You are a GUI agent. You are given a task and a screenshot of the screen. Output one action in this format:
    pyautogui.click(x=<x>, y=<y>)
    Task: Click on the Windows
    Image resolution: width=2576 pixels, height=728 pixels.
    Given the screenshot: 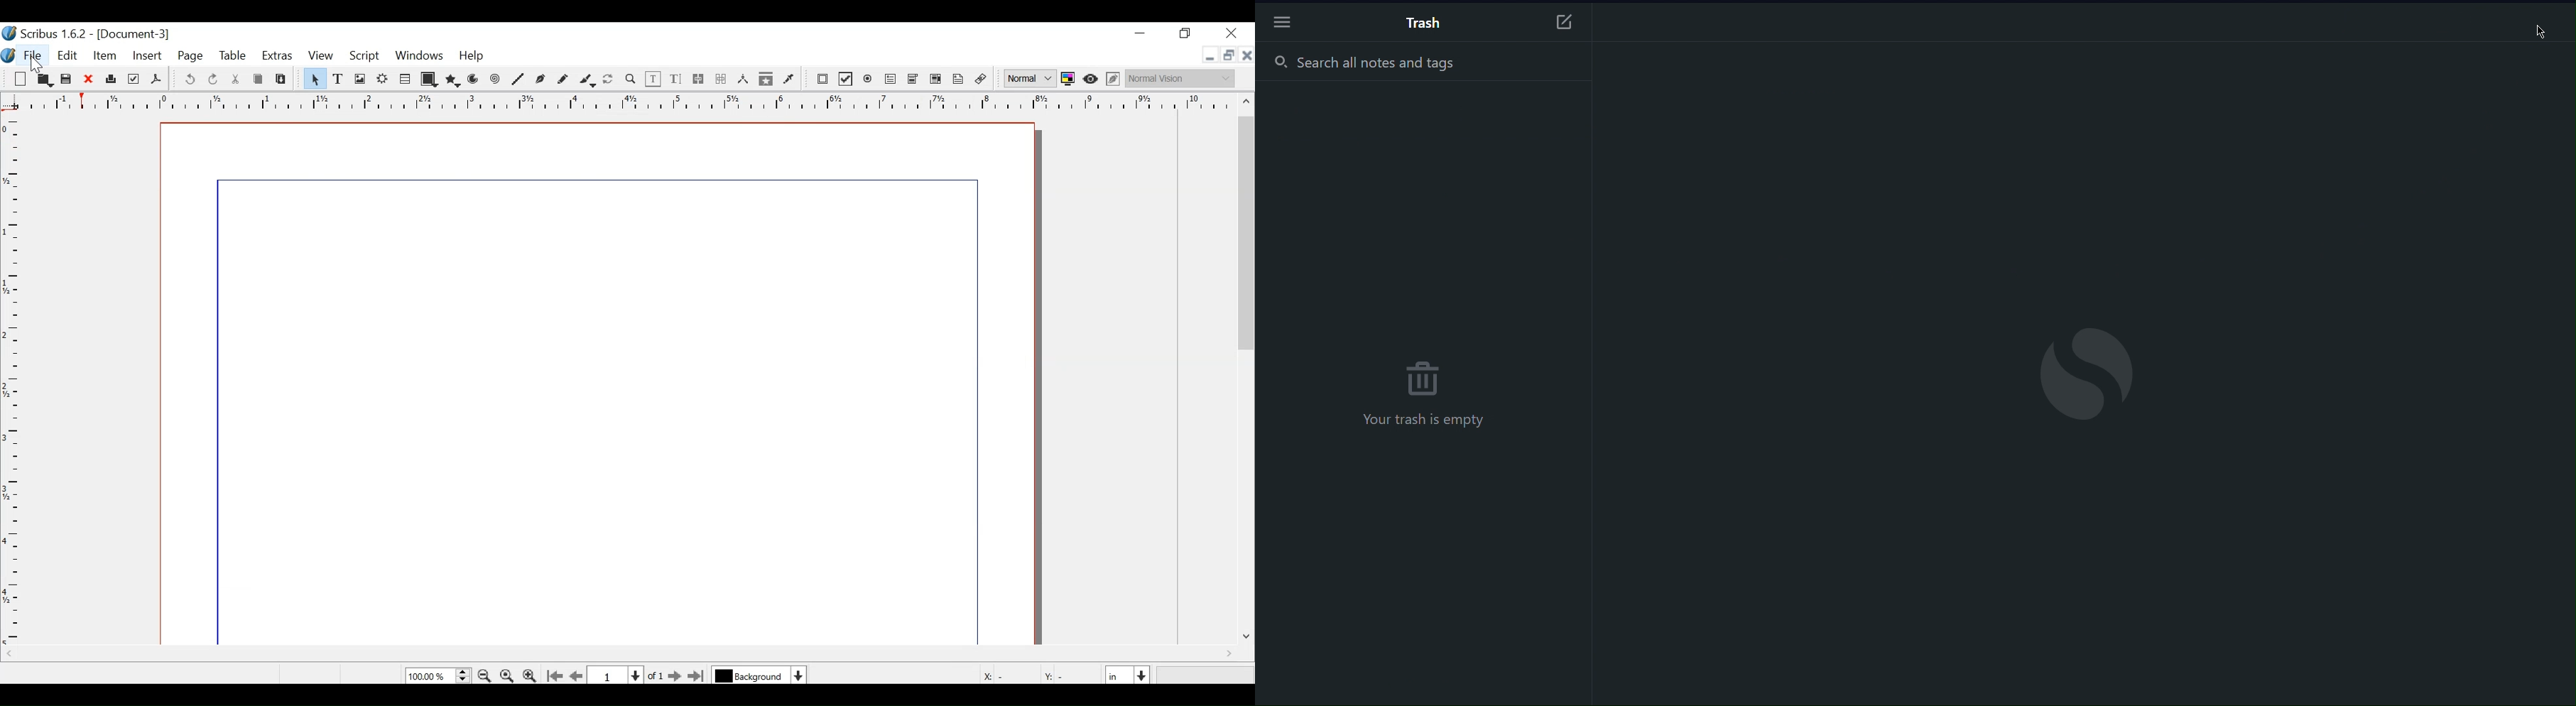 What is the action you would take?
    pyautogui.click(x=418, y=58)
    